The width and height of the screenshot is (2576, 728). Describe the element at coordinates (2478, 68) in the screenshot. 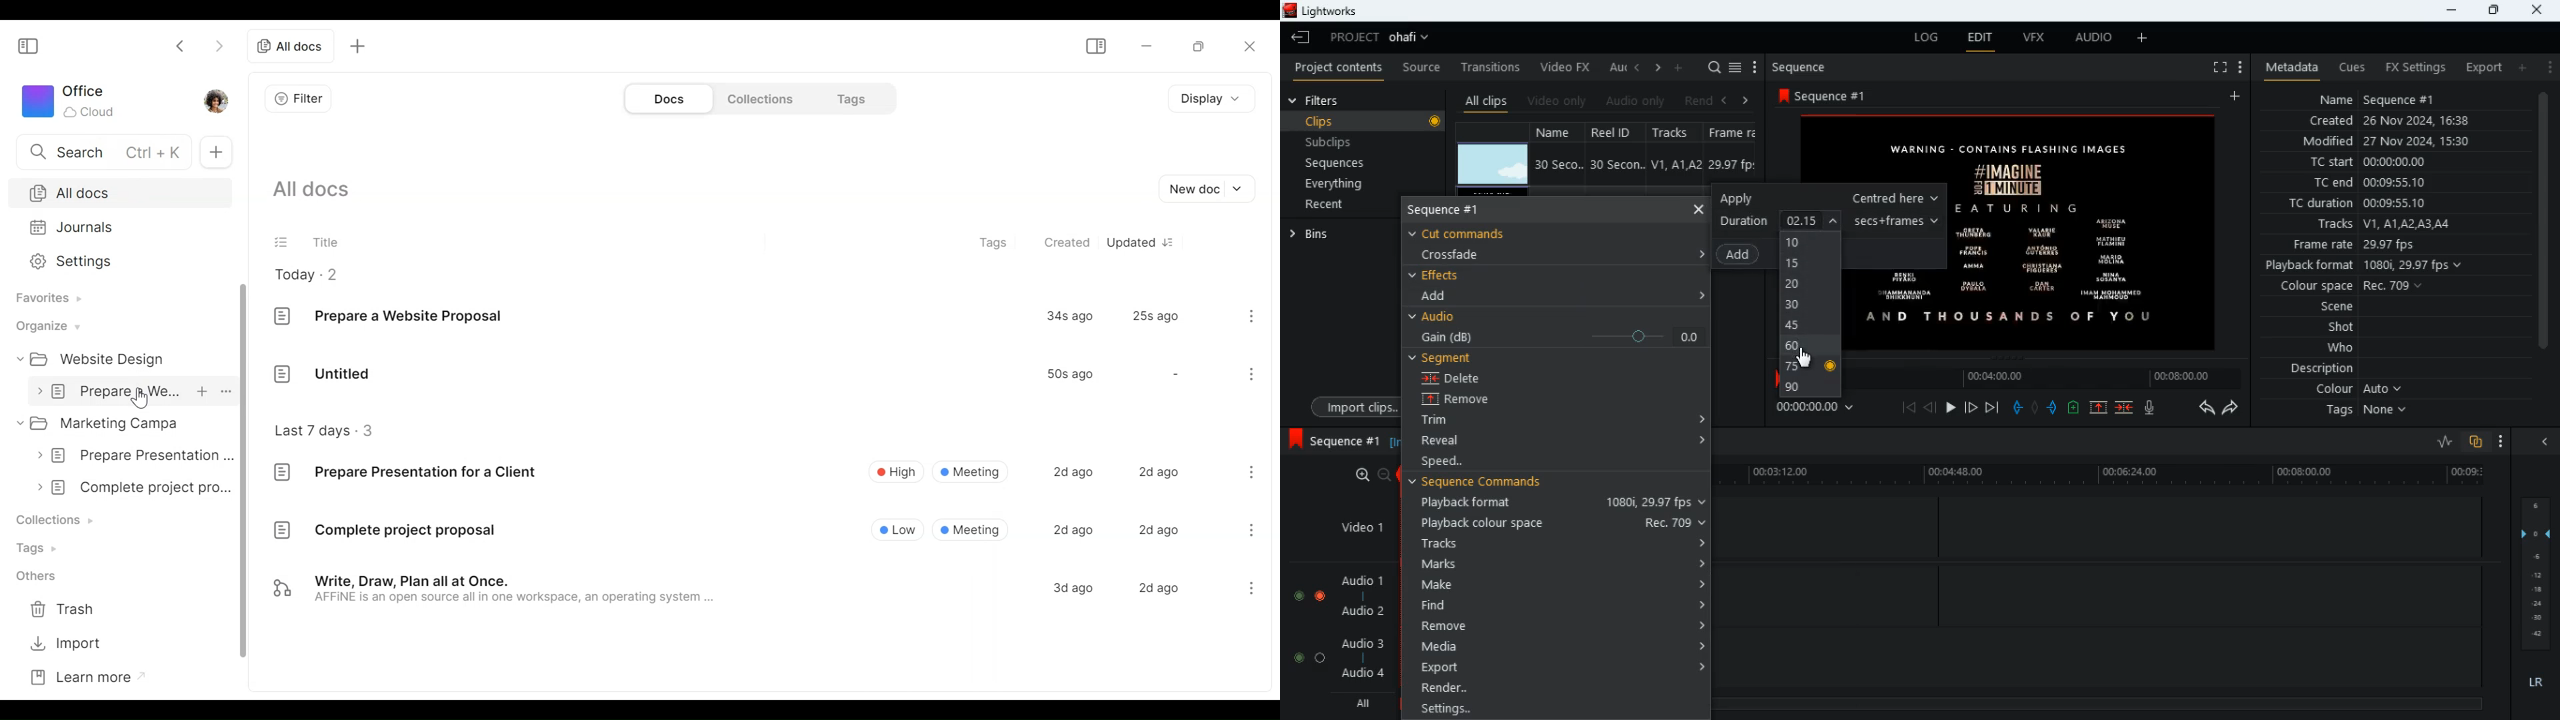

I see `export` at that location.